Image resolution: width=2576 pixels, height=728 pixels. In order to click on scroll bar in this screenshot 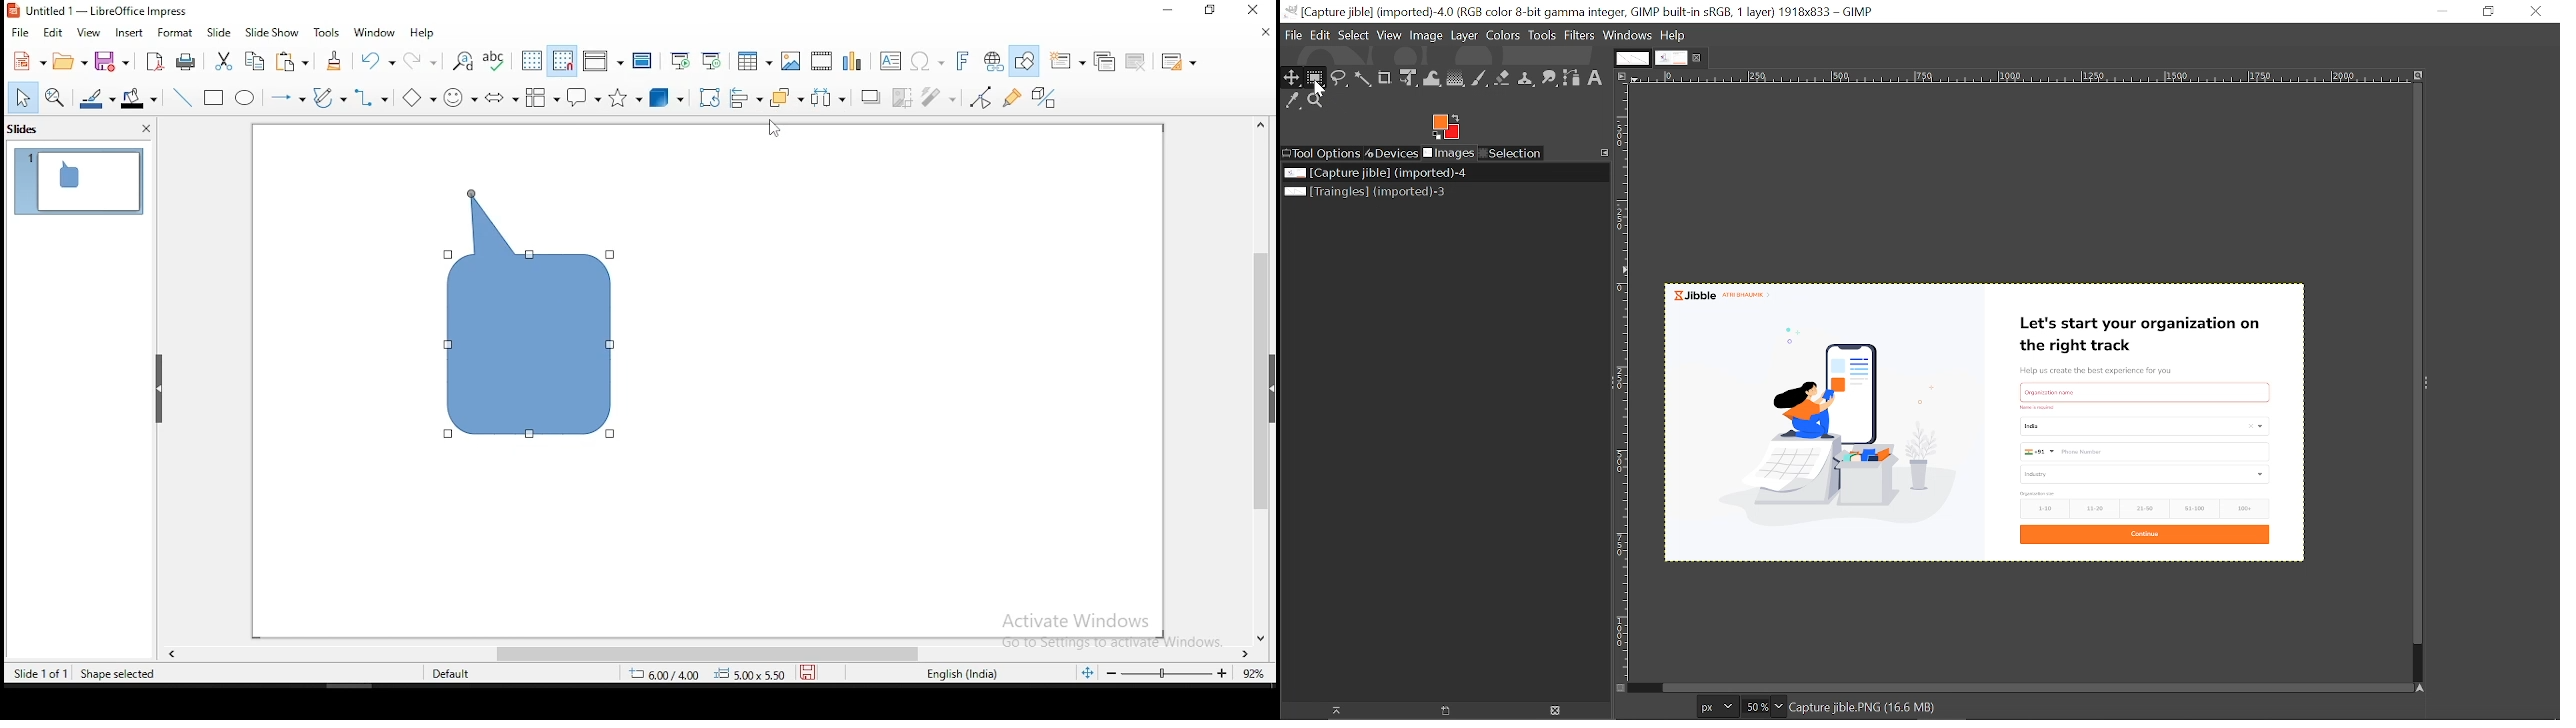, I will do `click(1259, 378)`.